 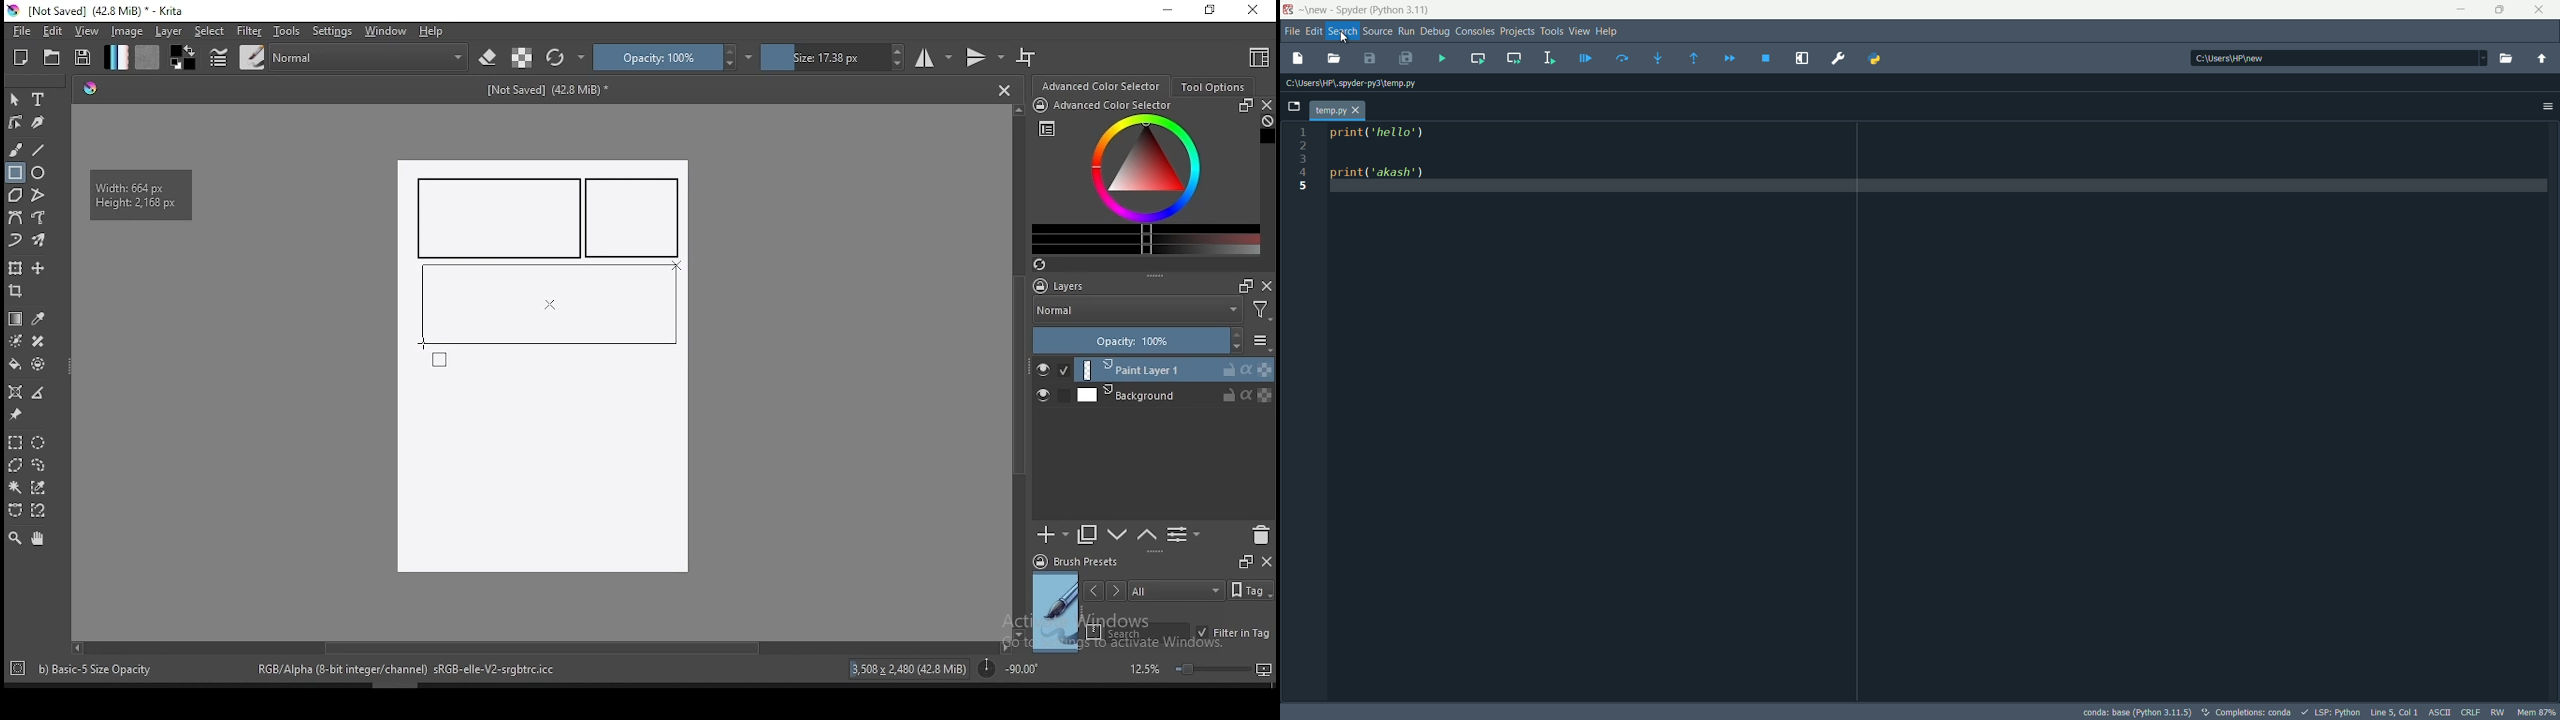 I want to click on minimum, so click(x=2461, y=11).